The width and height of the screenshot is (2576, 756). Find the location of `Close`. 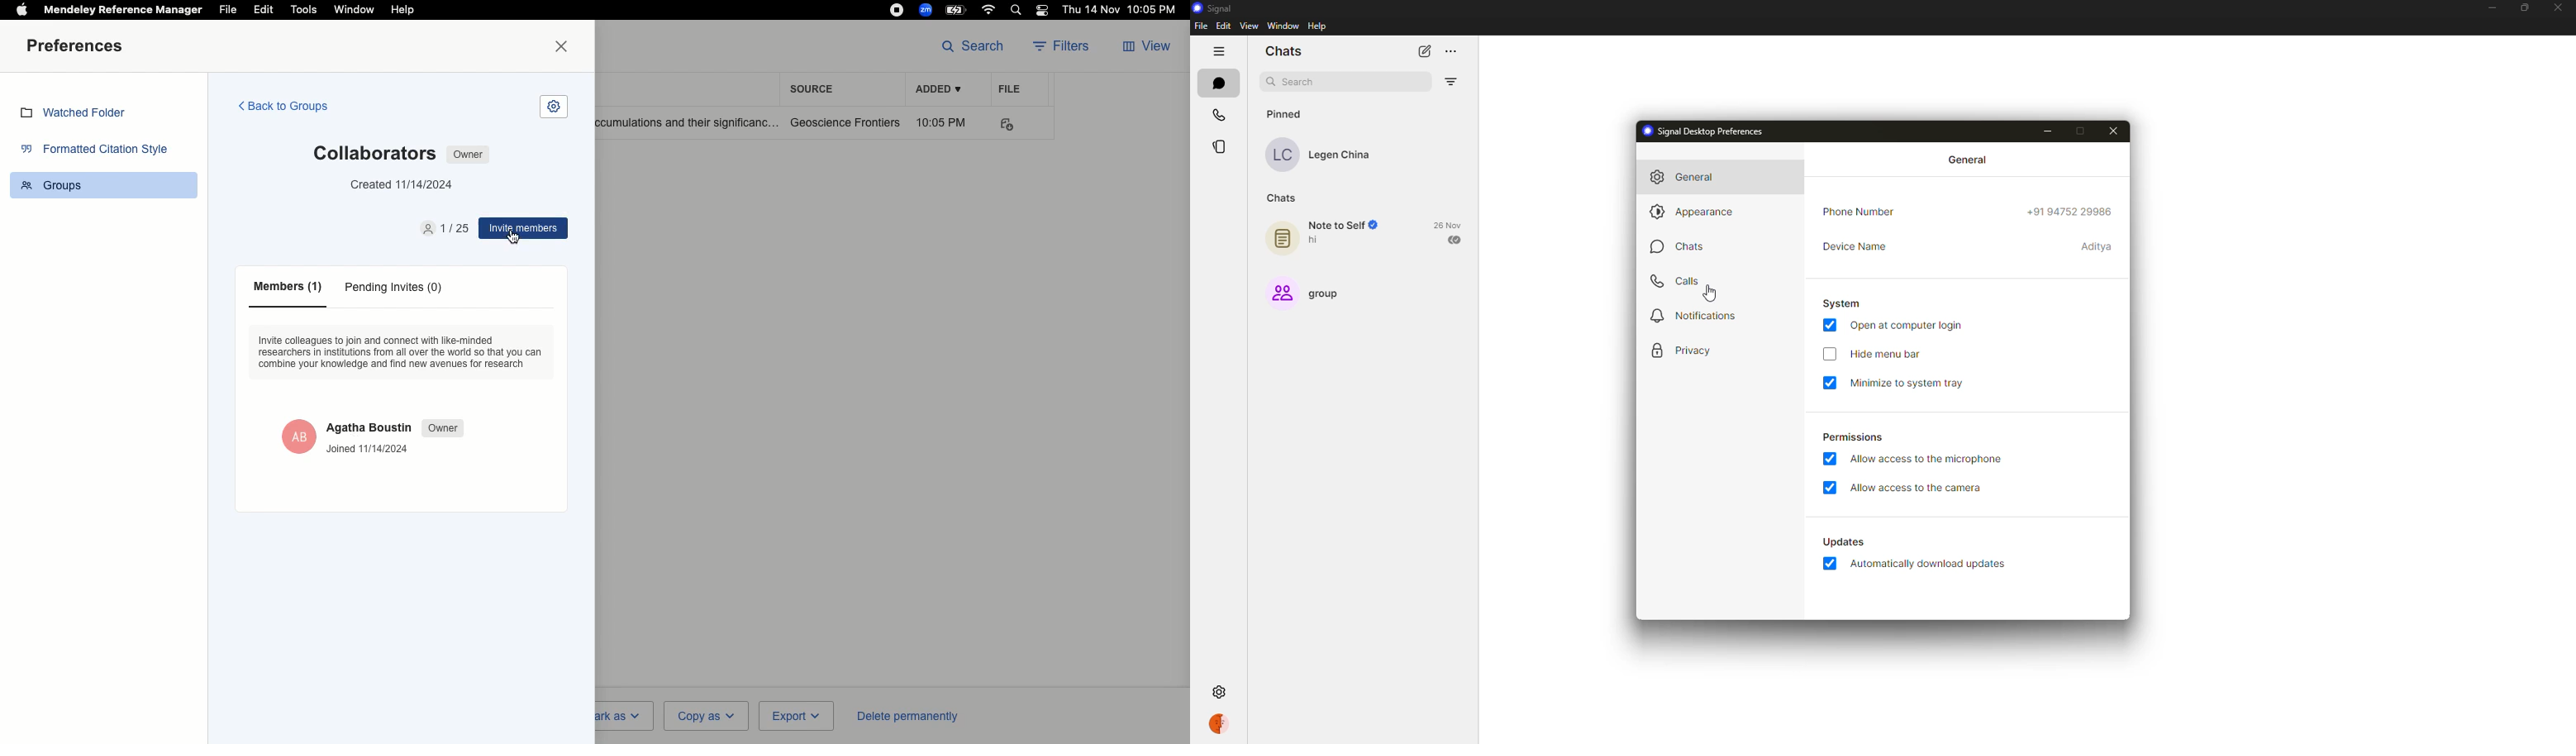

Close is located at coordinates (565, 47).